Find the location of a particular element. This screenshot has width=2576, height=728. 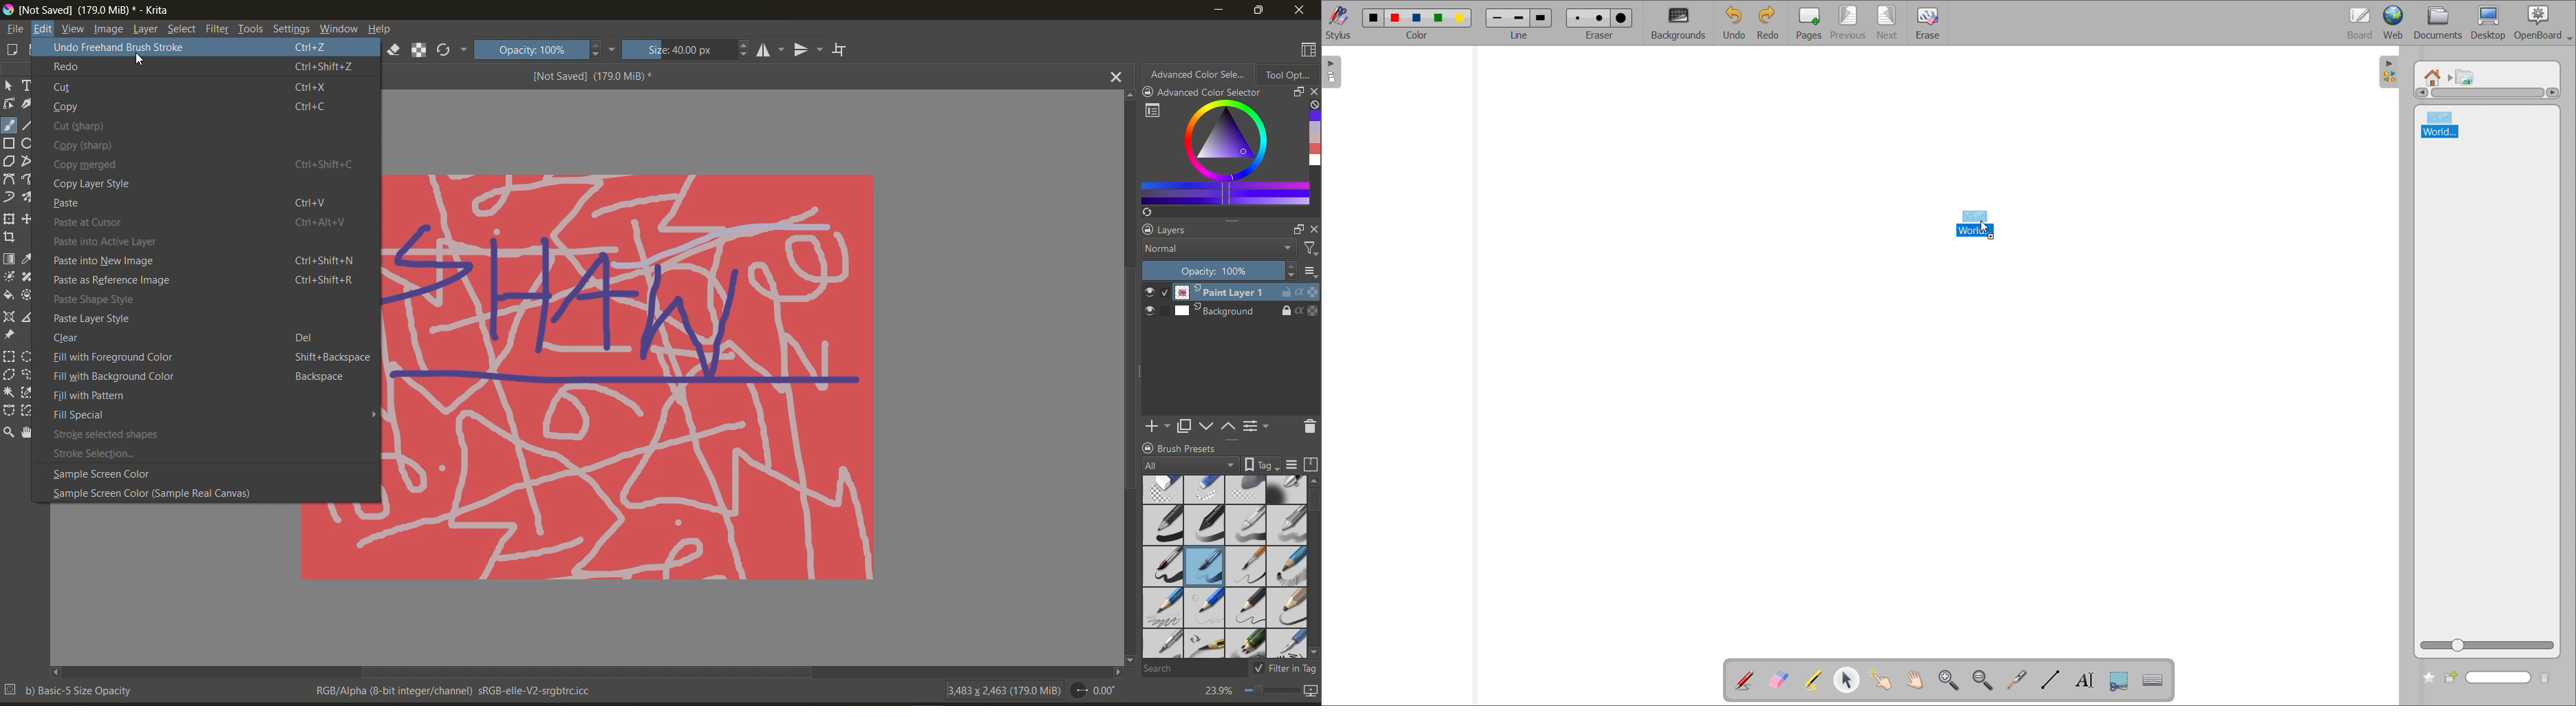

view or change layer is located at coordinates (1258, 425).